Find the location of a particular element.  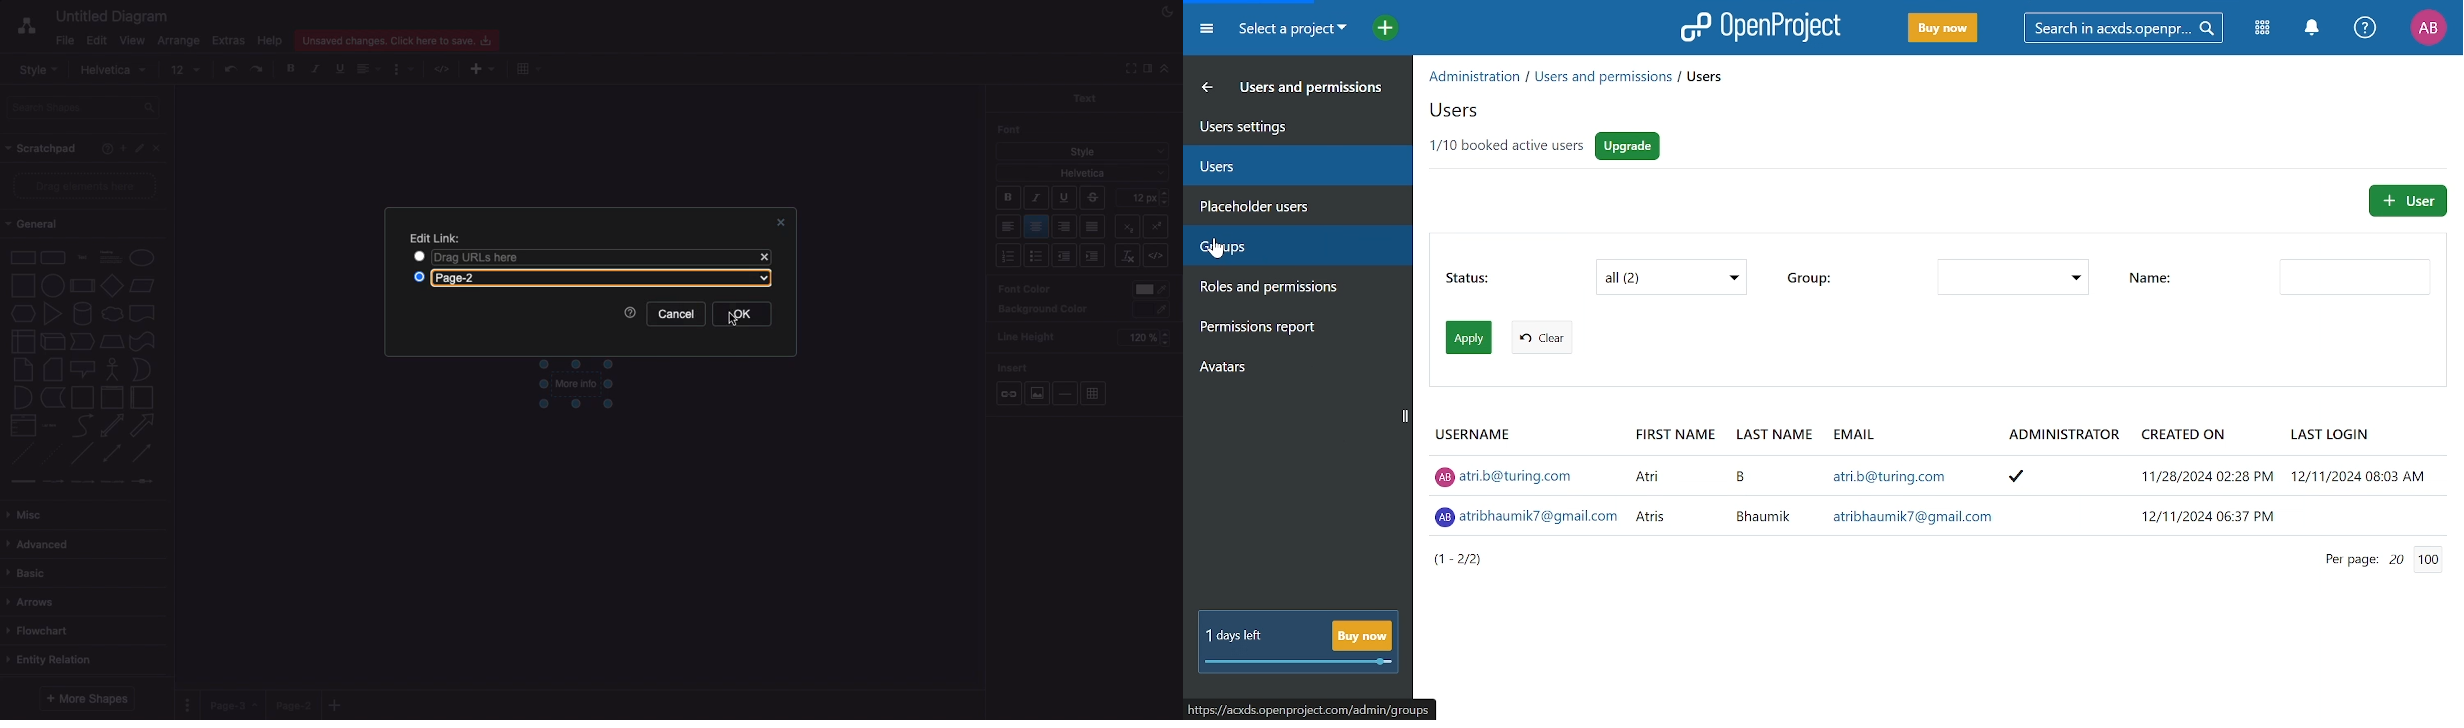

Unindent is located at coordinates (1067, 256).